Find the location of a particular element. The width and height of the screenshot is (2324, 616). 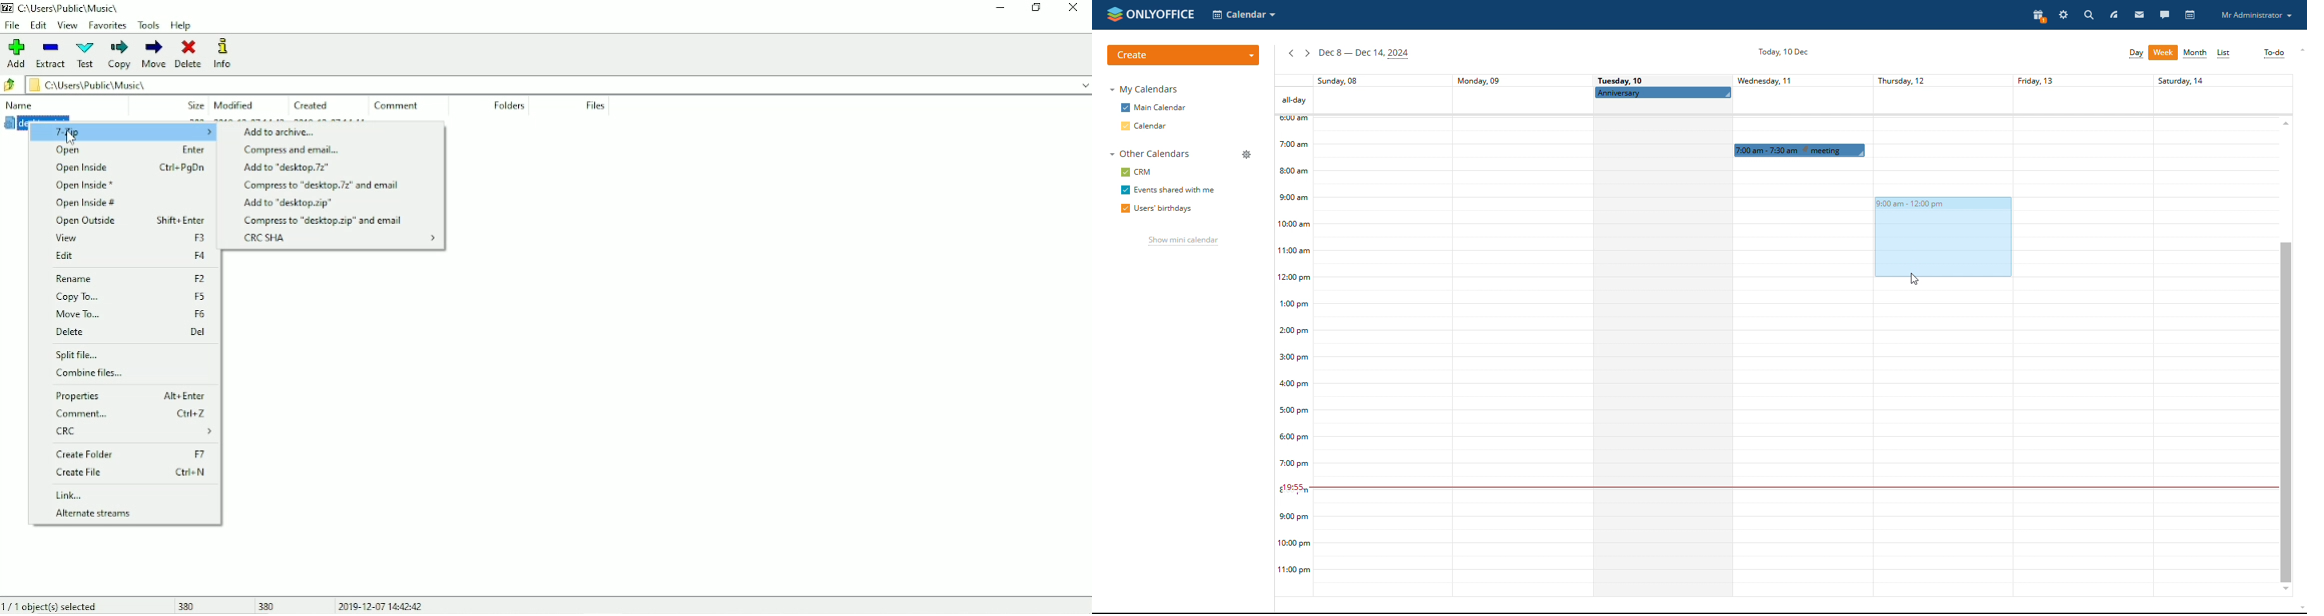

present is located at coordinates (2036, 16).